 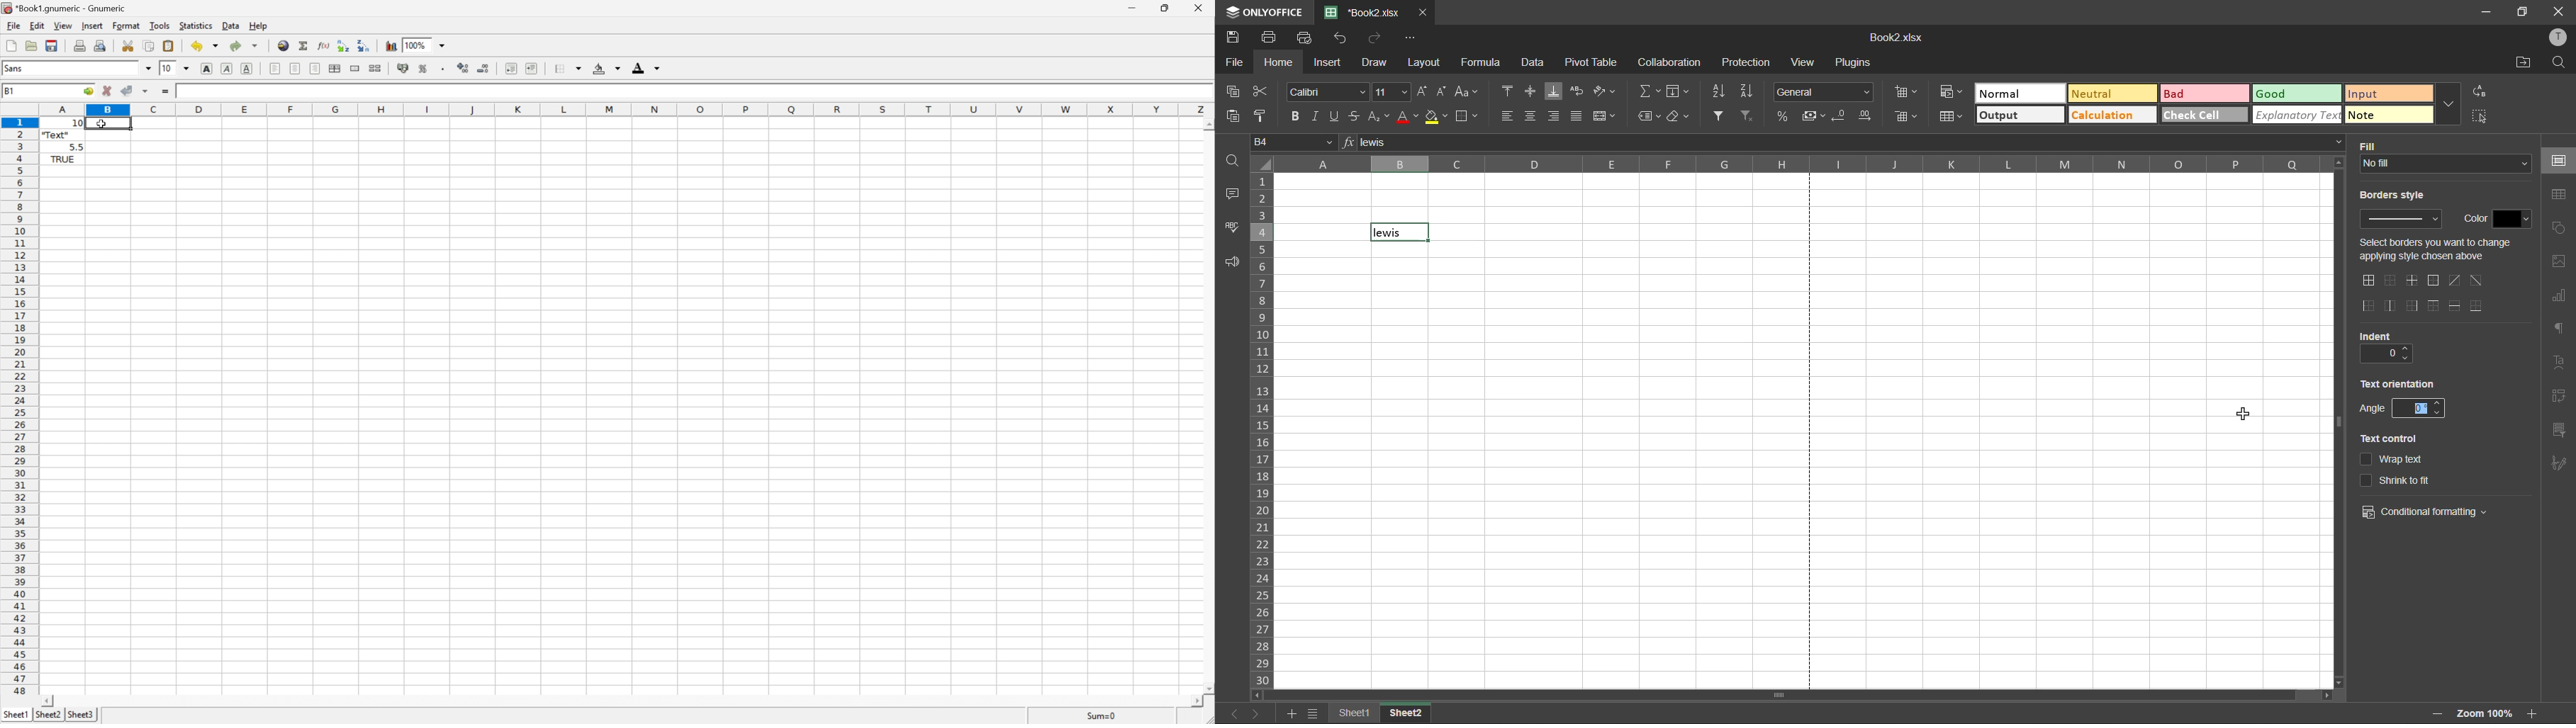 What do you see at coordinates (2410, 407) in the screenshot?
I see `change angle` at bounding box center [2410, 407].